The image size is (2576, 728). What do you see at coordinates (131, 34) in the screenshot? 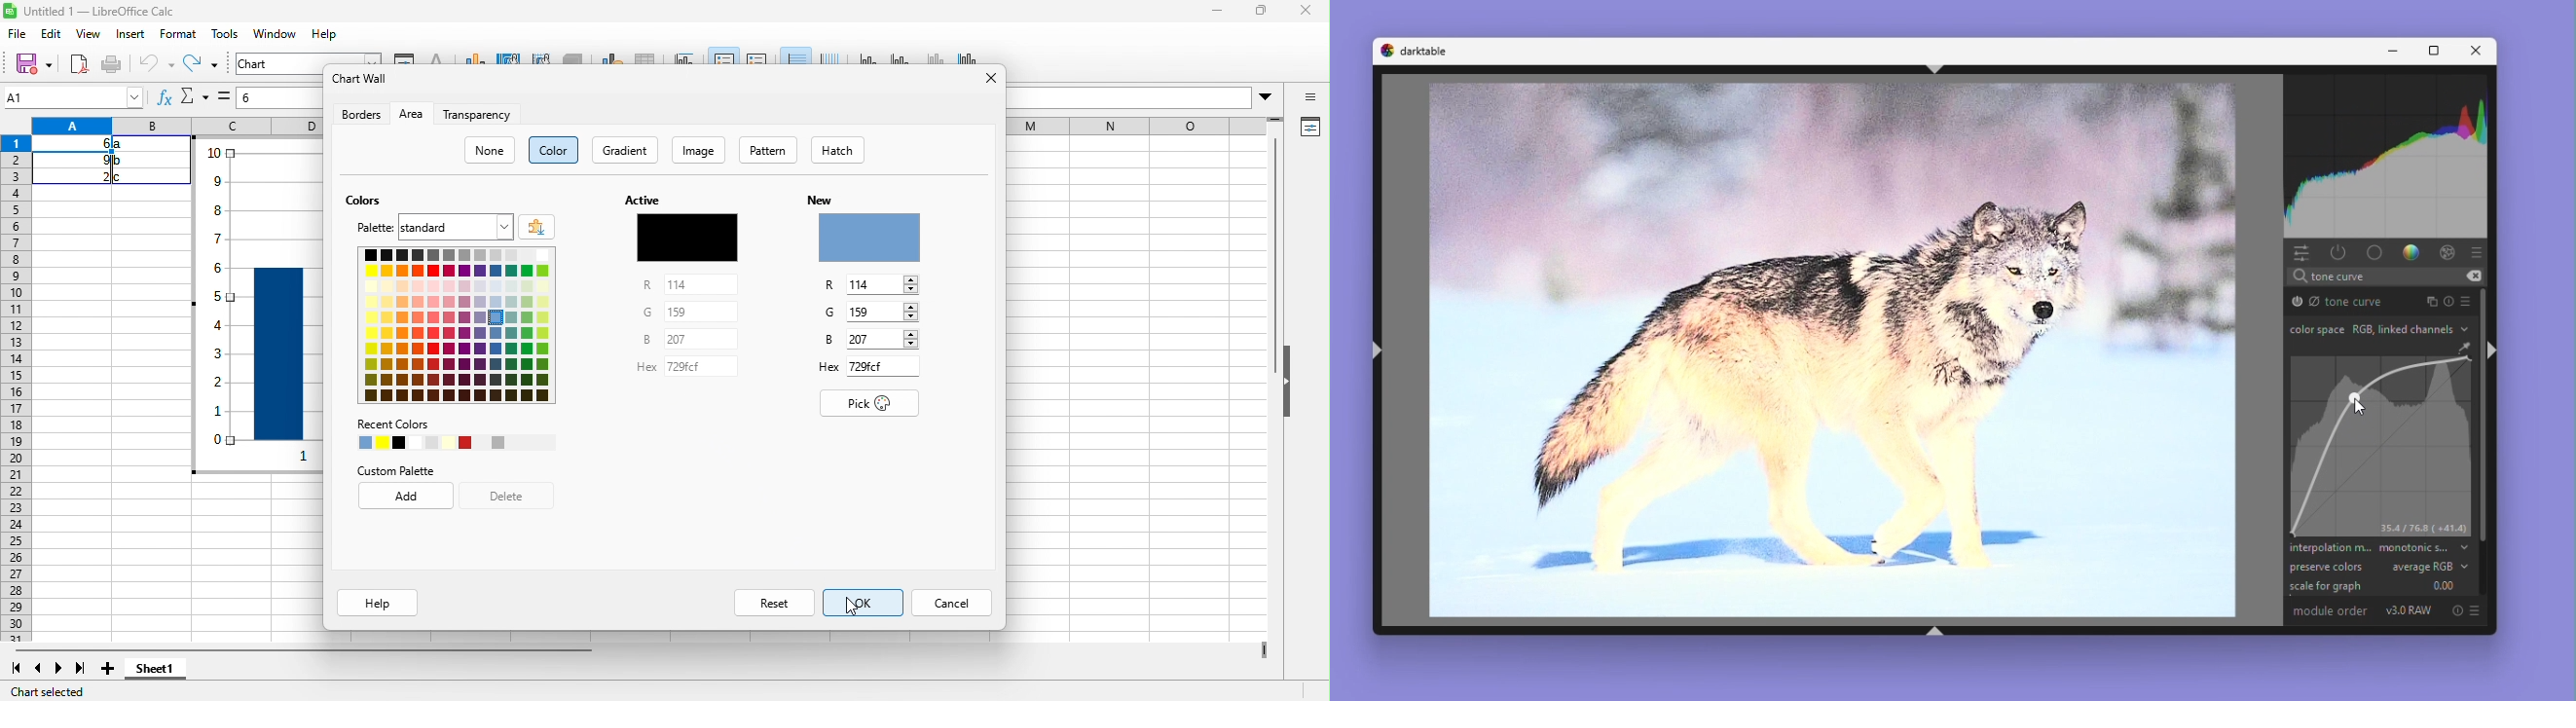
I see `insert` at bounding box center [131, 34].